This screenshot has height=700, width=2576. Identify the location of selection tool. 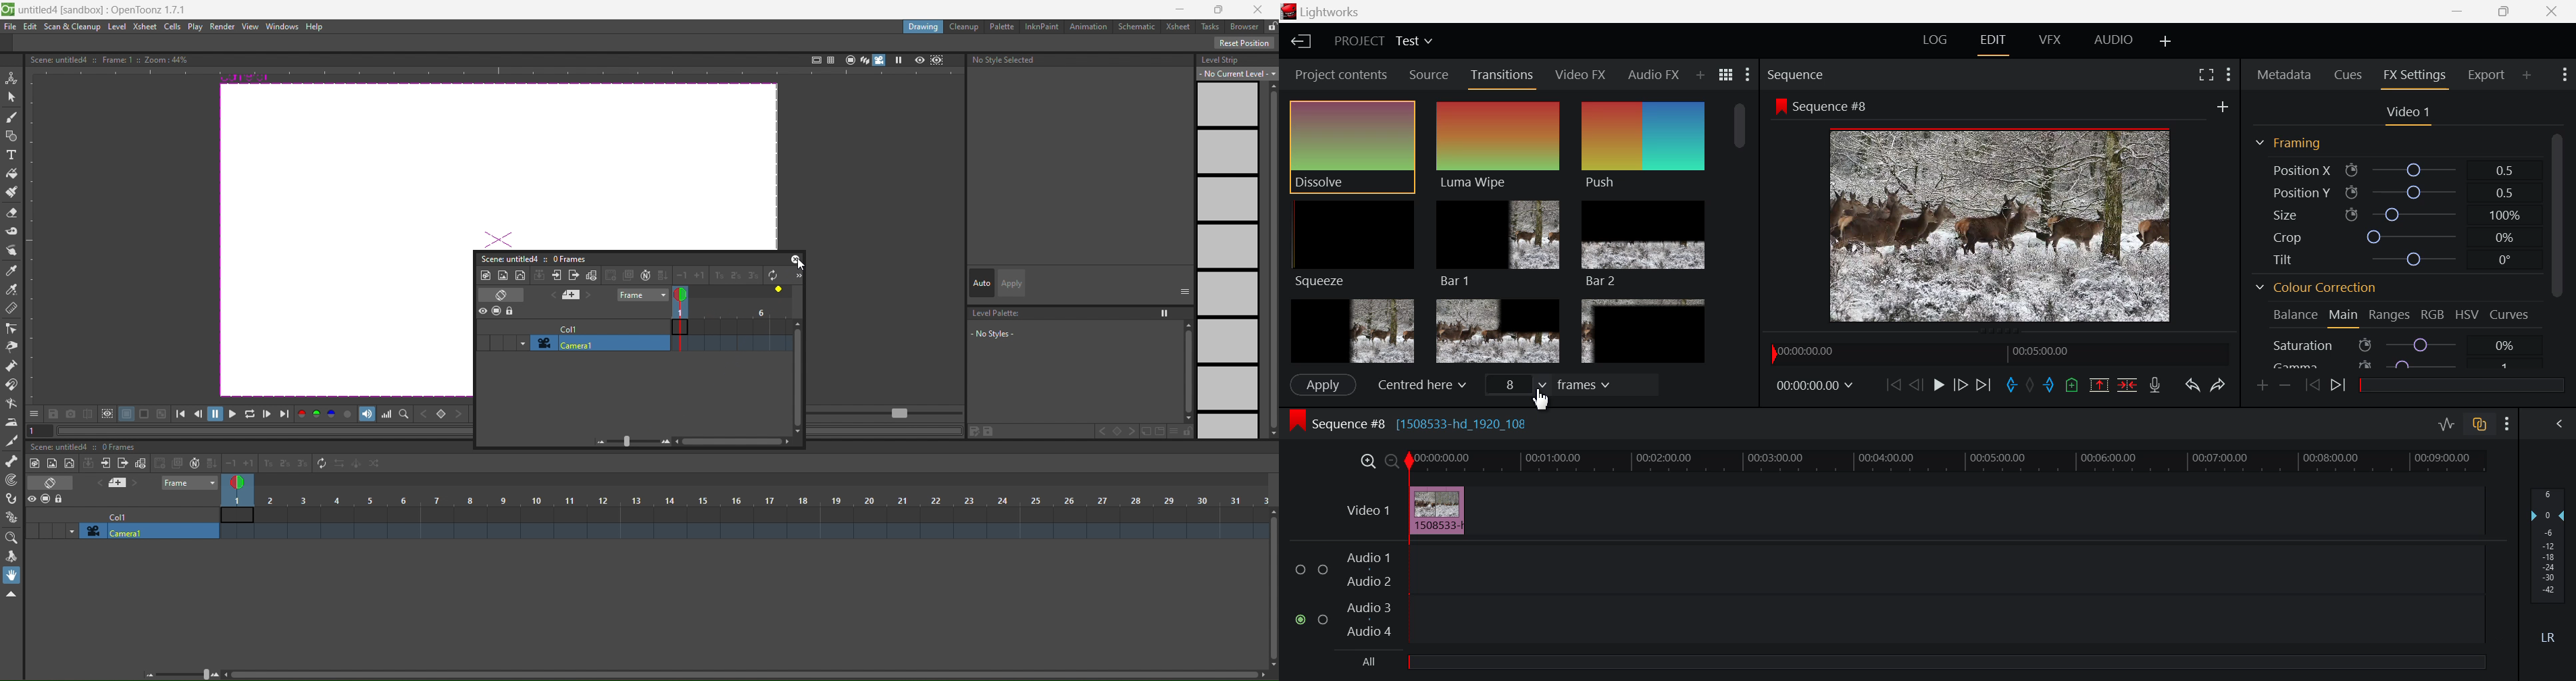
(12, 96).